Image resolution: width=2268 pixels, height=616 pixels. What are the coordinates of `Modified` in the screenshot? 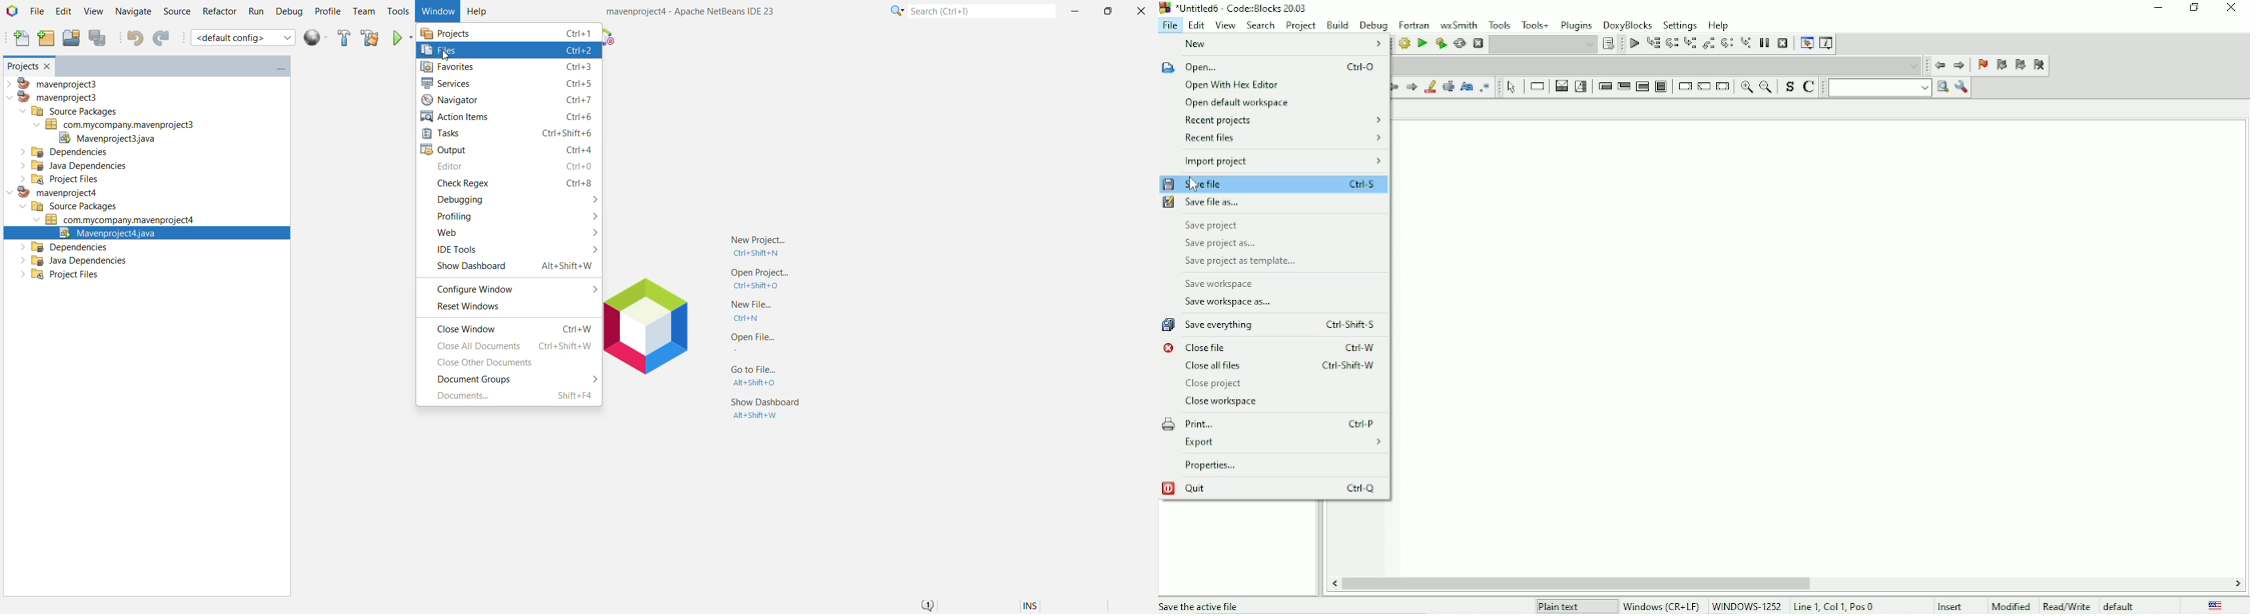 It's located at (2011, 605).